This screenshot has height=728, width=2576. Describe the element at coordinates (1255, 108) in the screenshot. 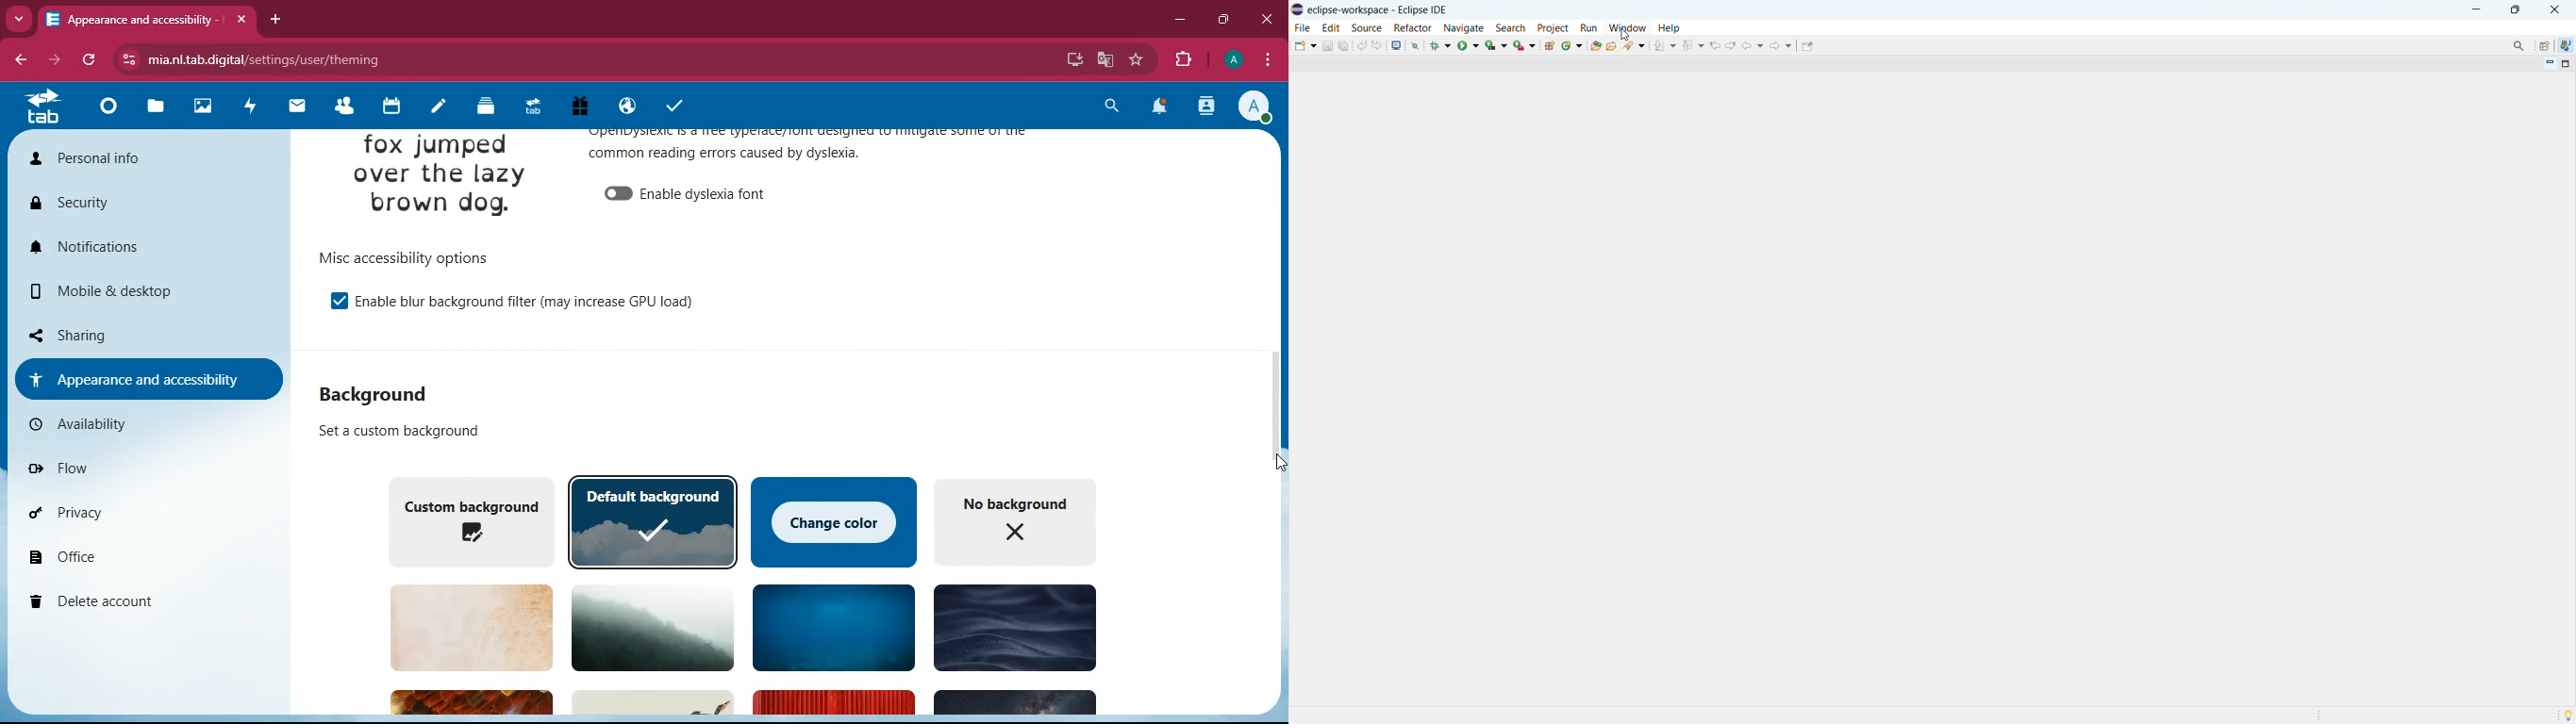

I see `profile` at that location.